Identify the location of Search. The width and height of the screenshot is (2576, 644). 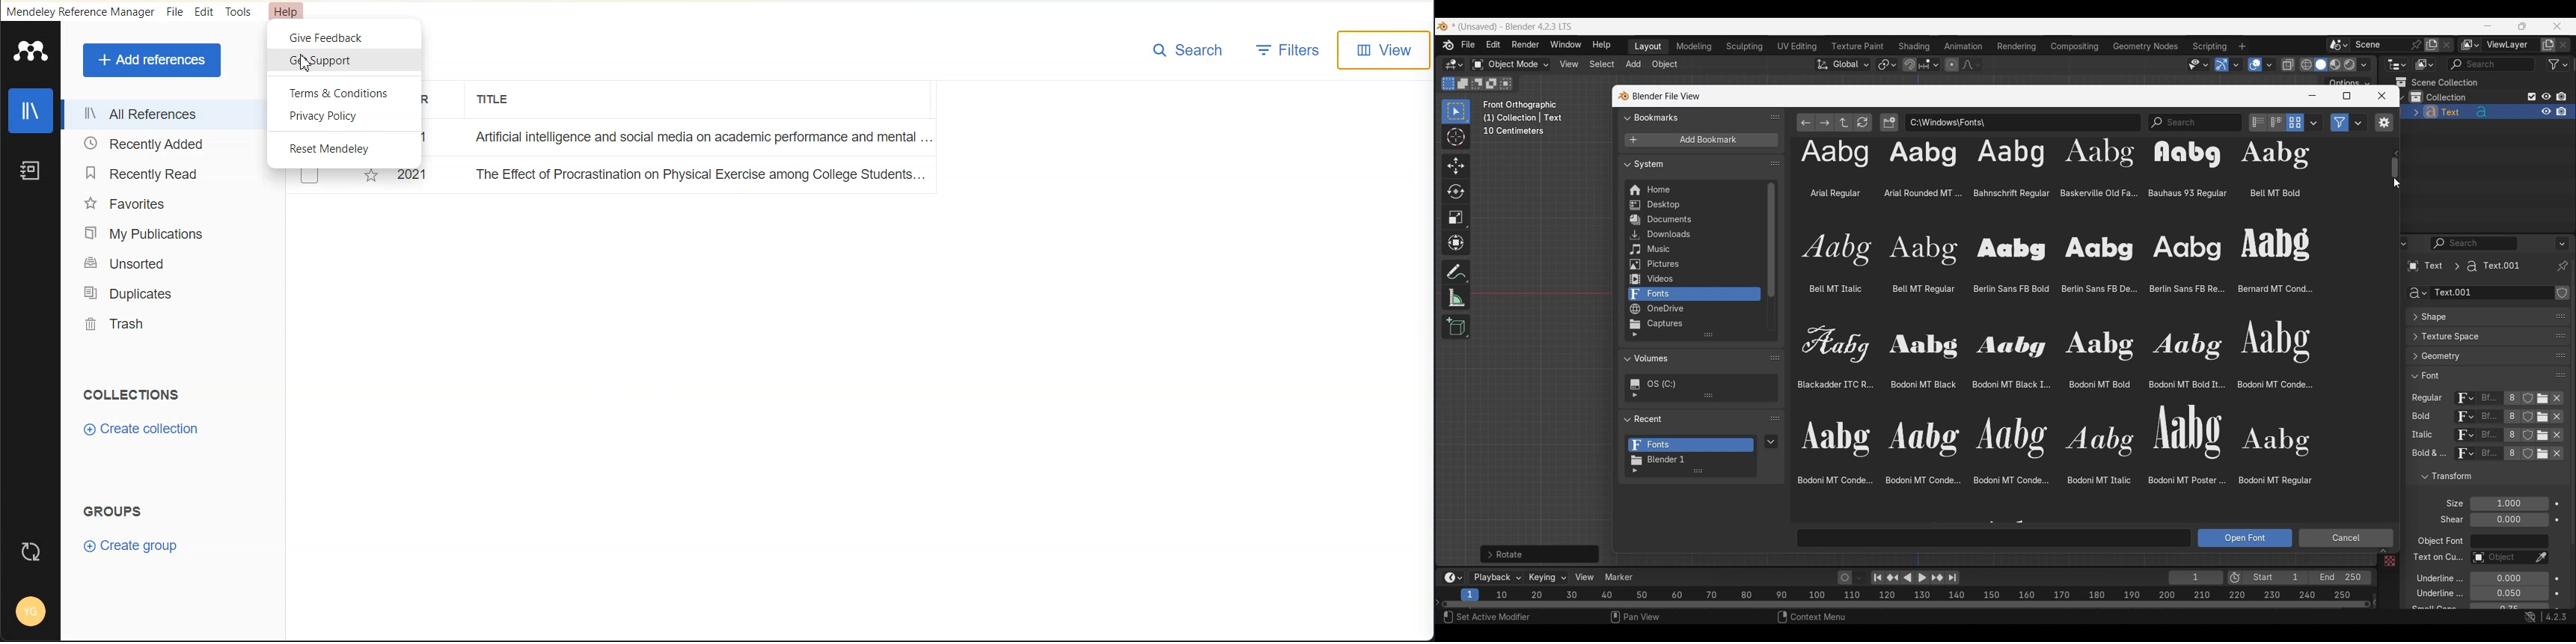
(1187, 50).